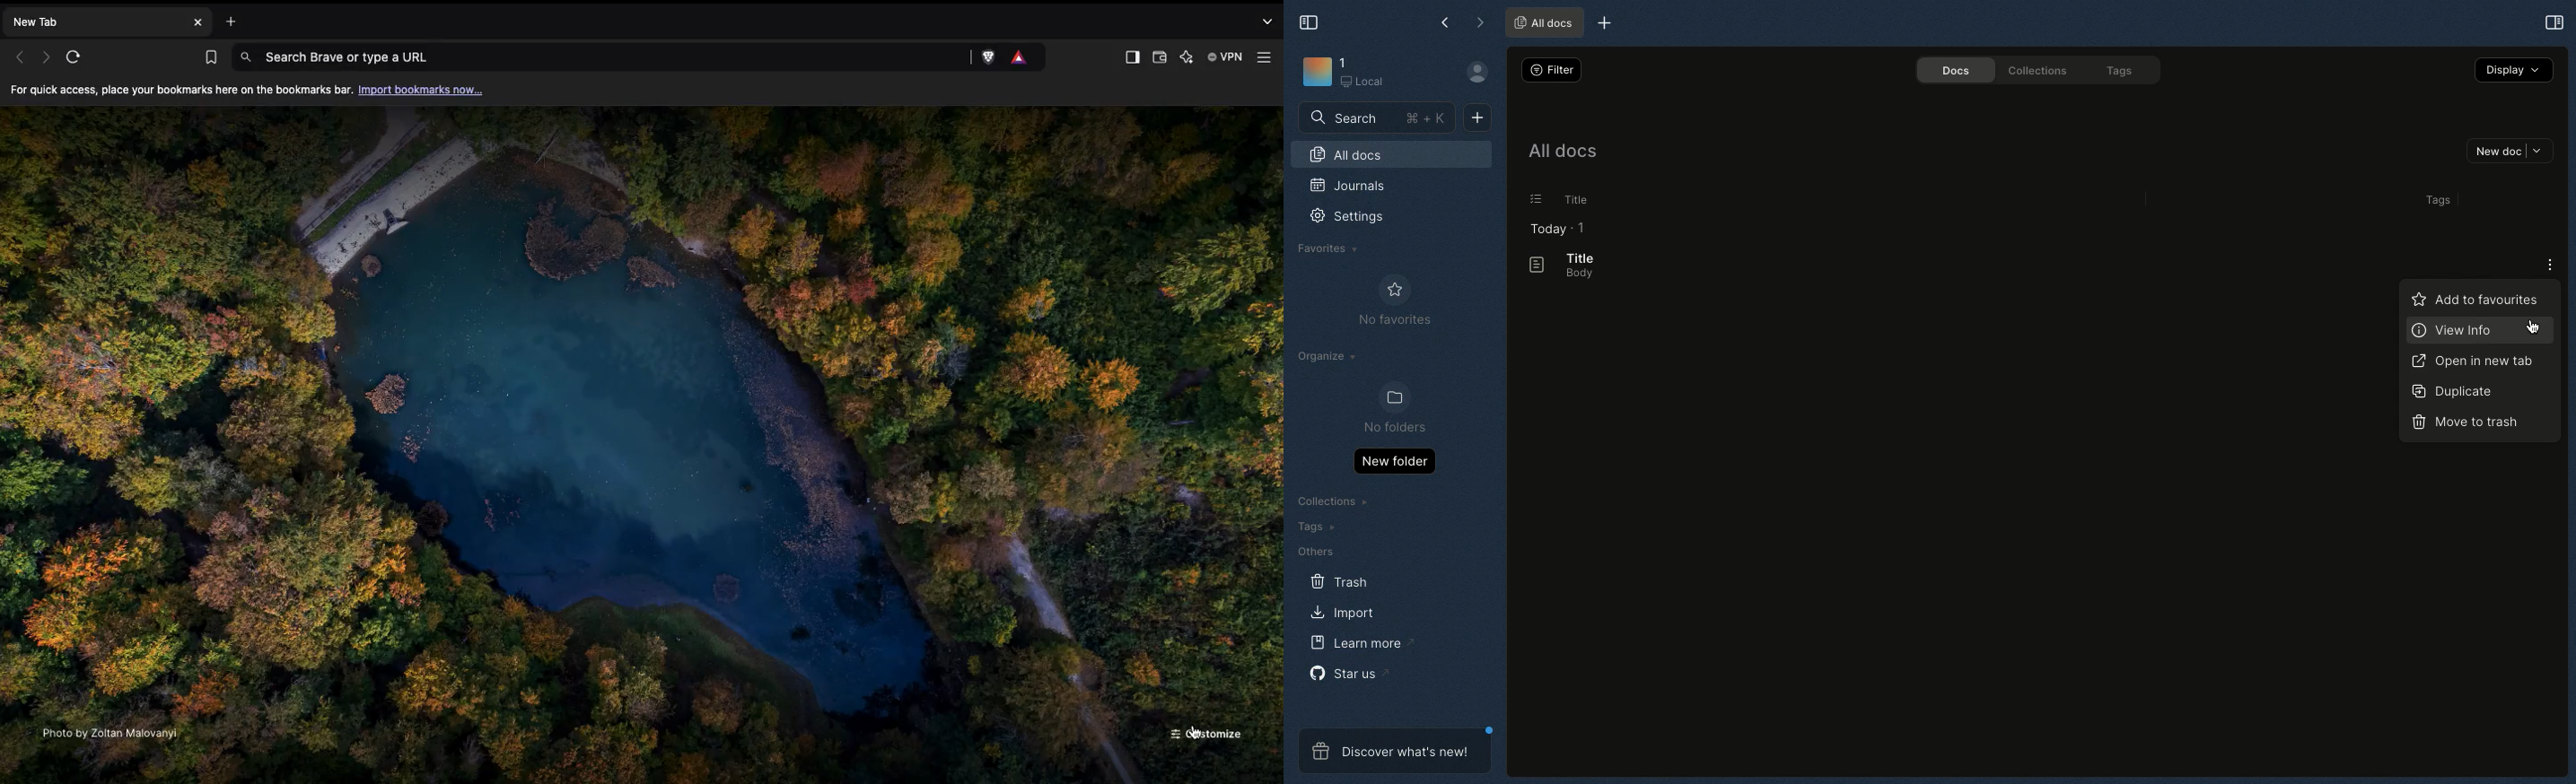 The width and height of the screenshot is (2576, 784). I want to click on Title, so click(1573, 200).